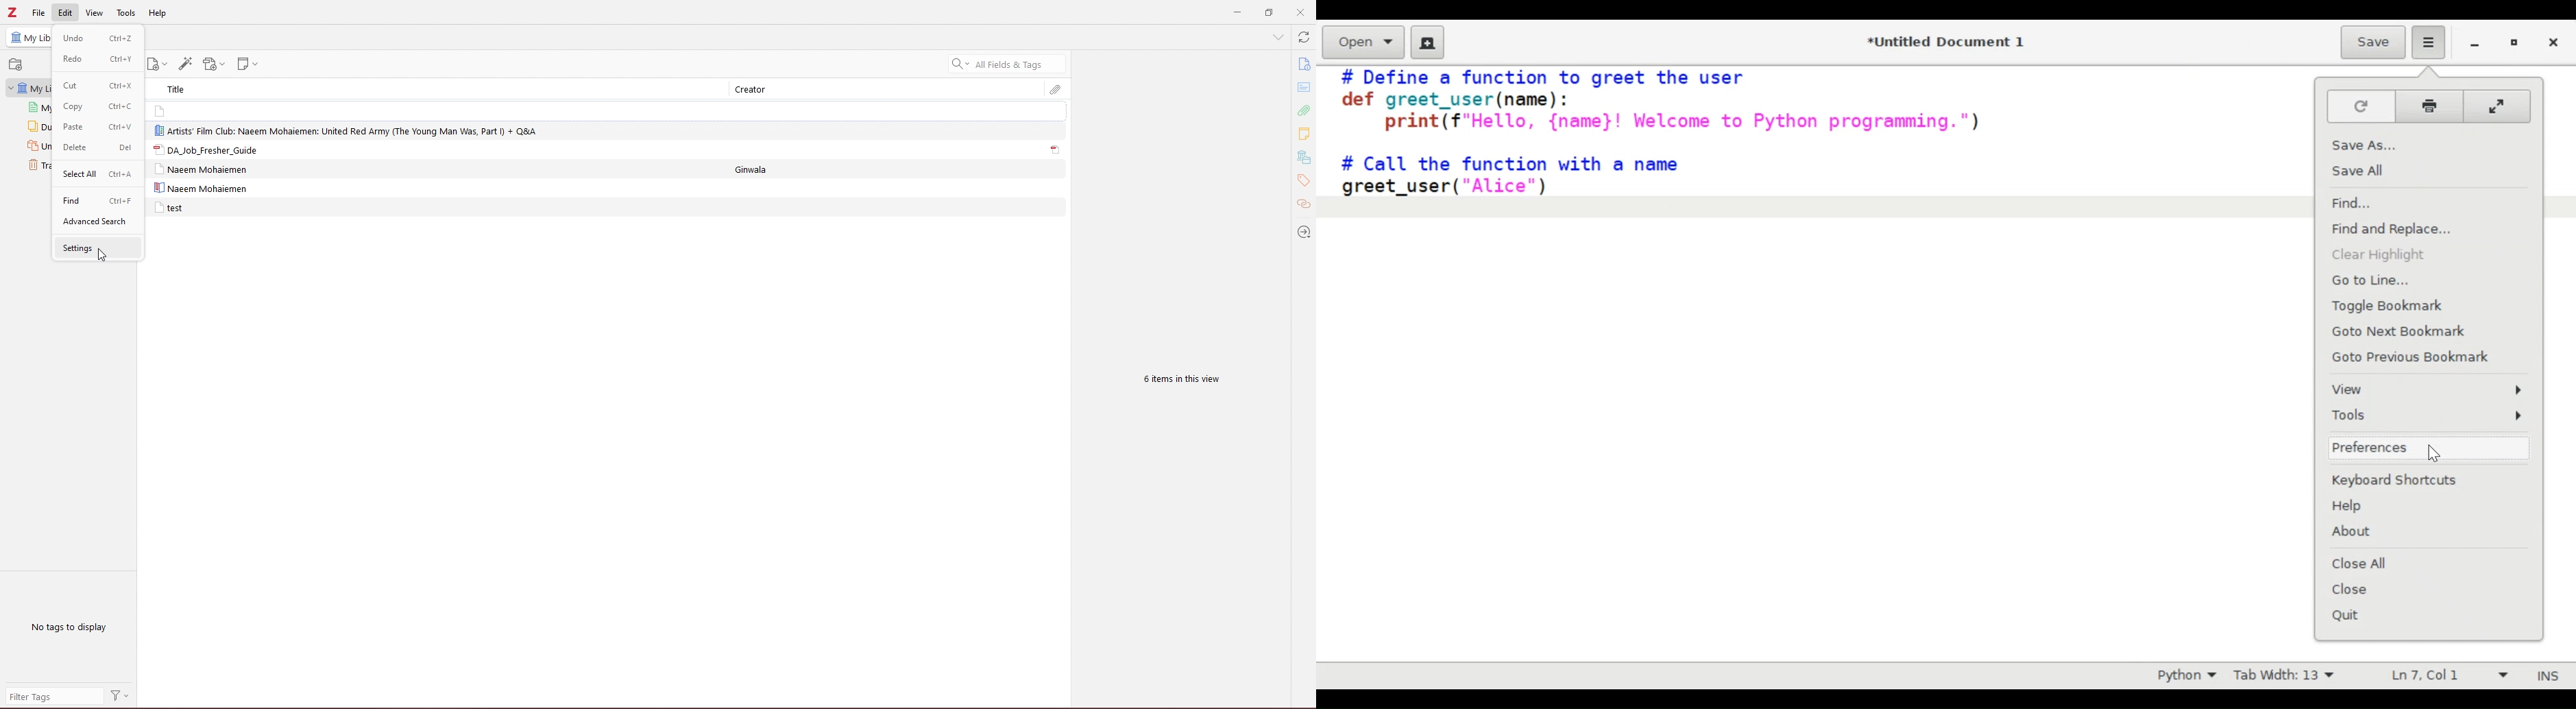 Image resolution: width=2576 pixels, height=728 pixels. I want to click on Help, so click(2419, 506).